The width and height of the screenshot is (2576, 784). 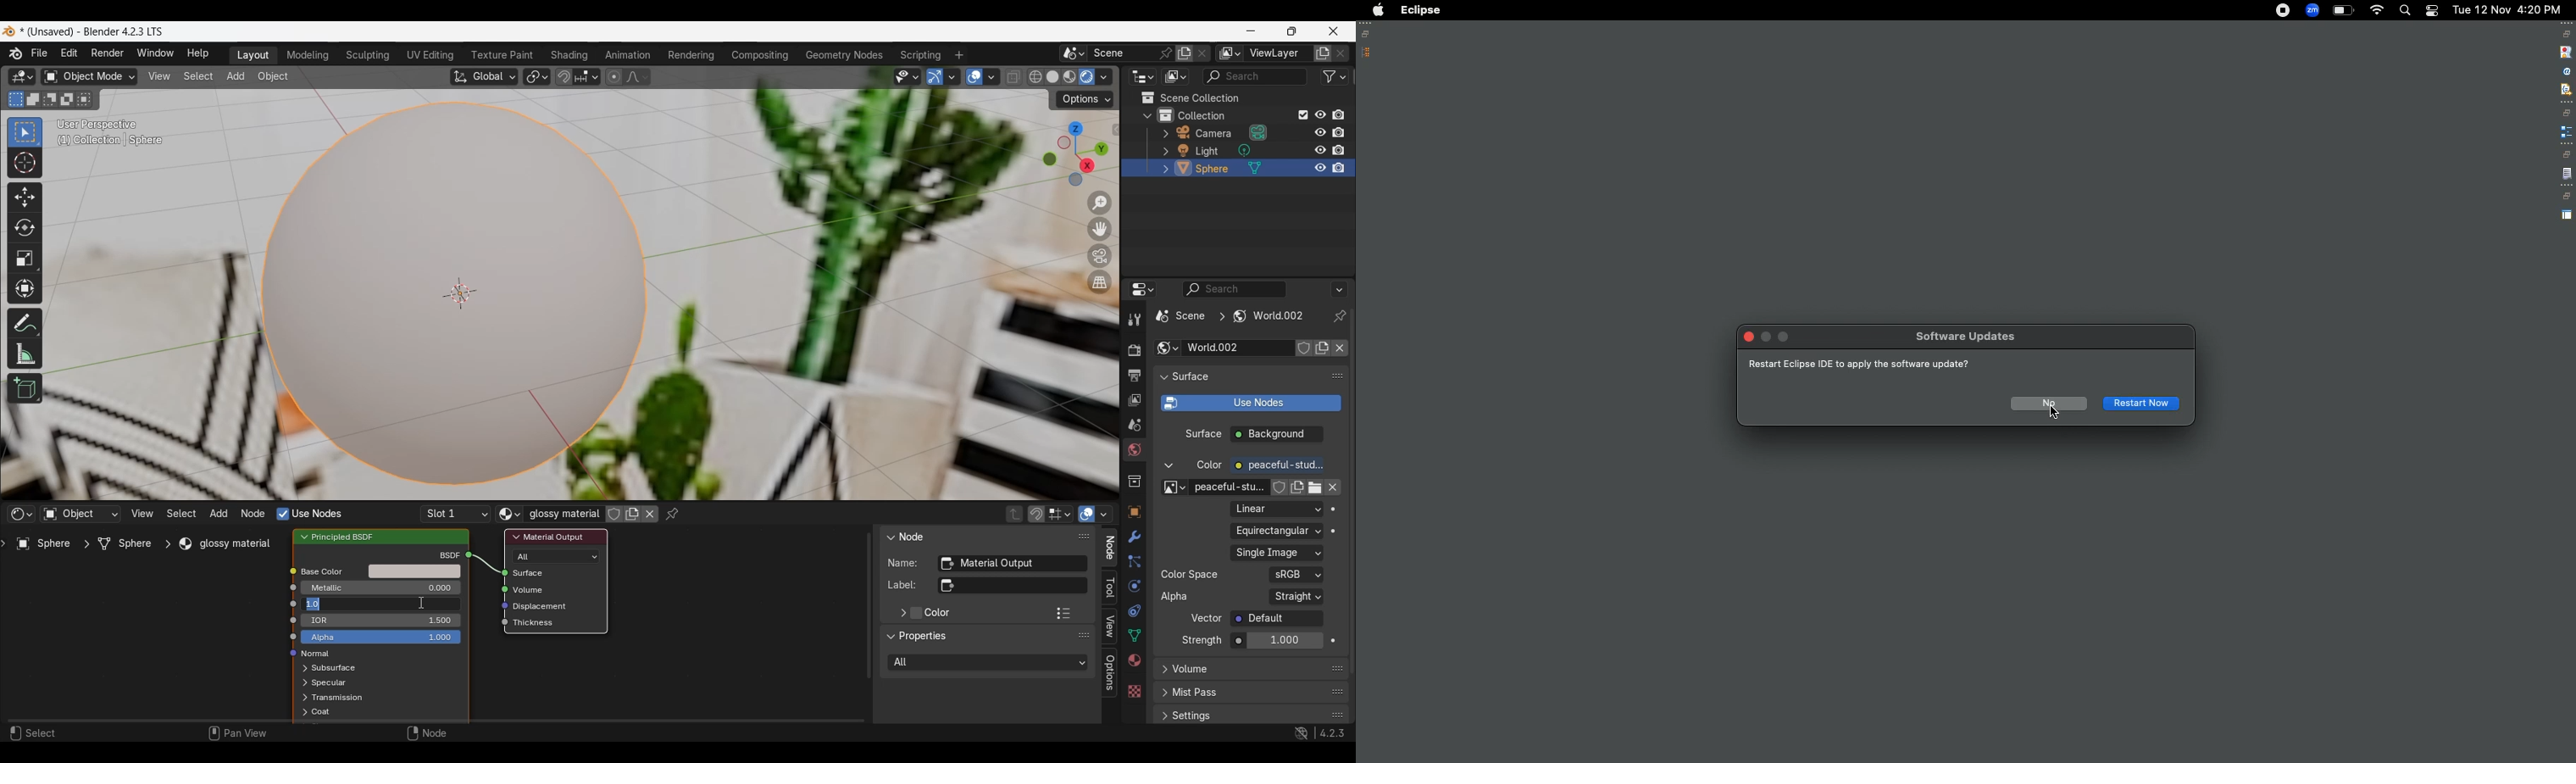 I want to click on Show gizmo, so click(x=934, y=77).